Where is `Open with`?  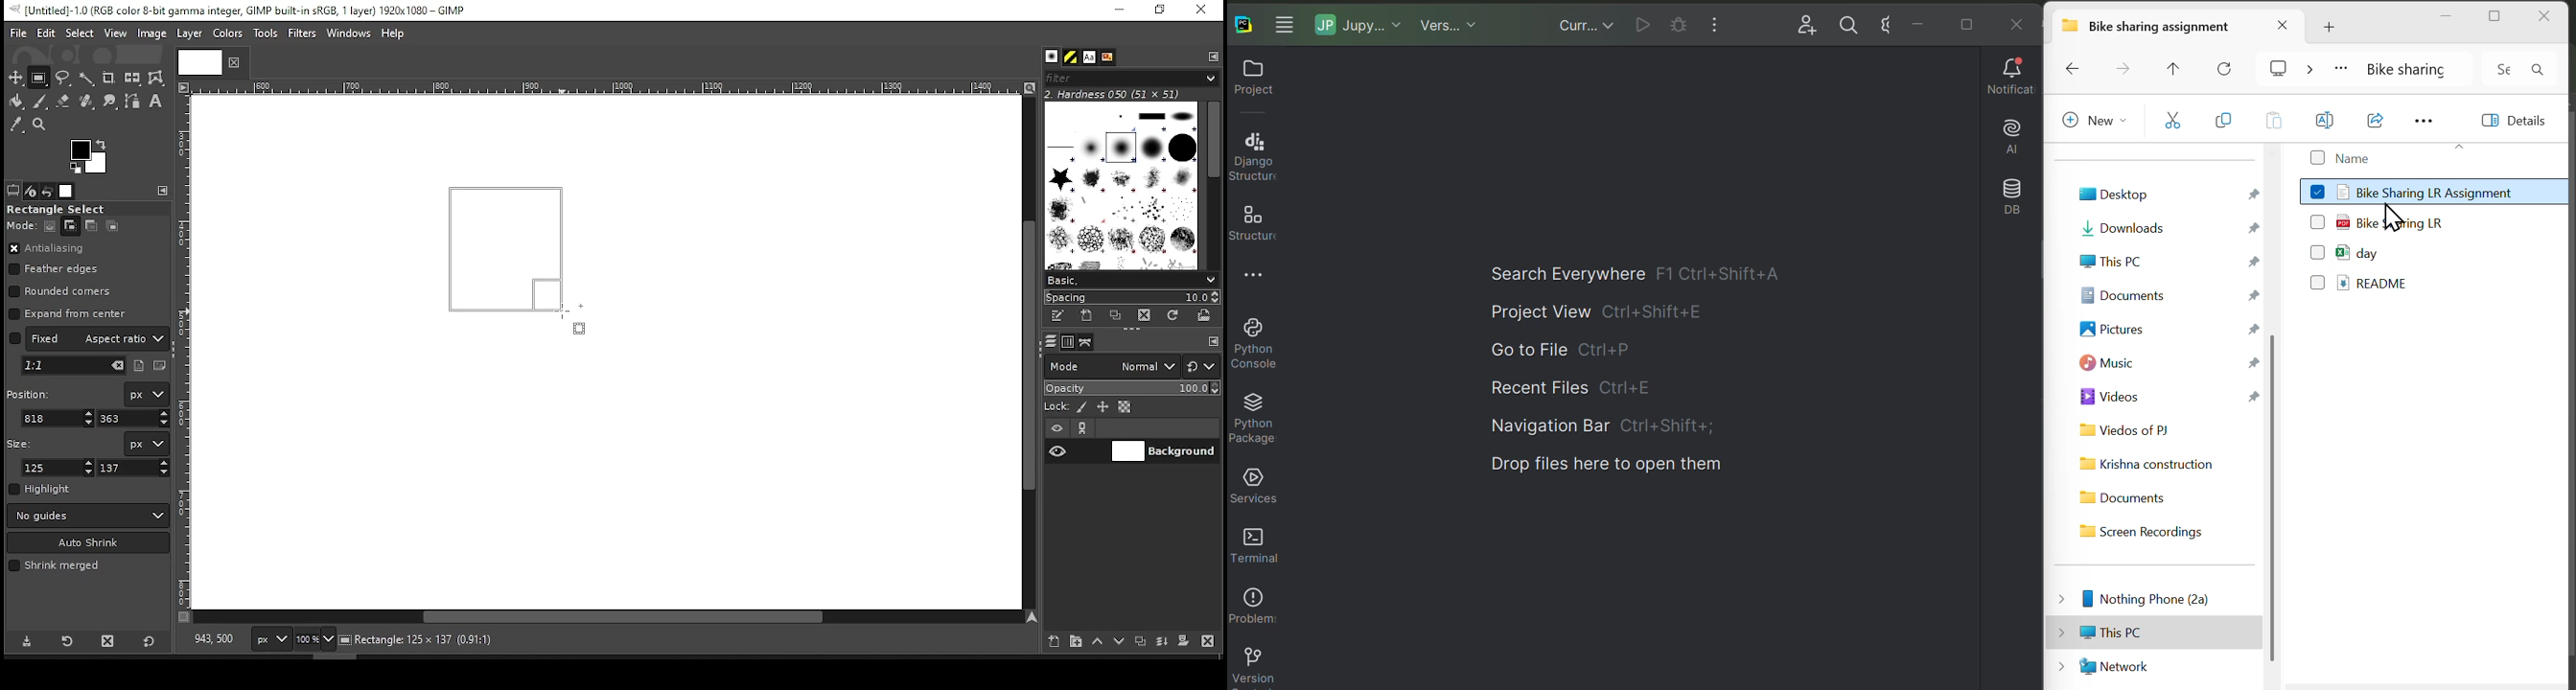
Open with is located at coordinates (2381, 121).